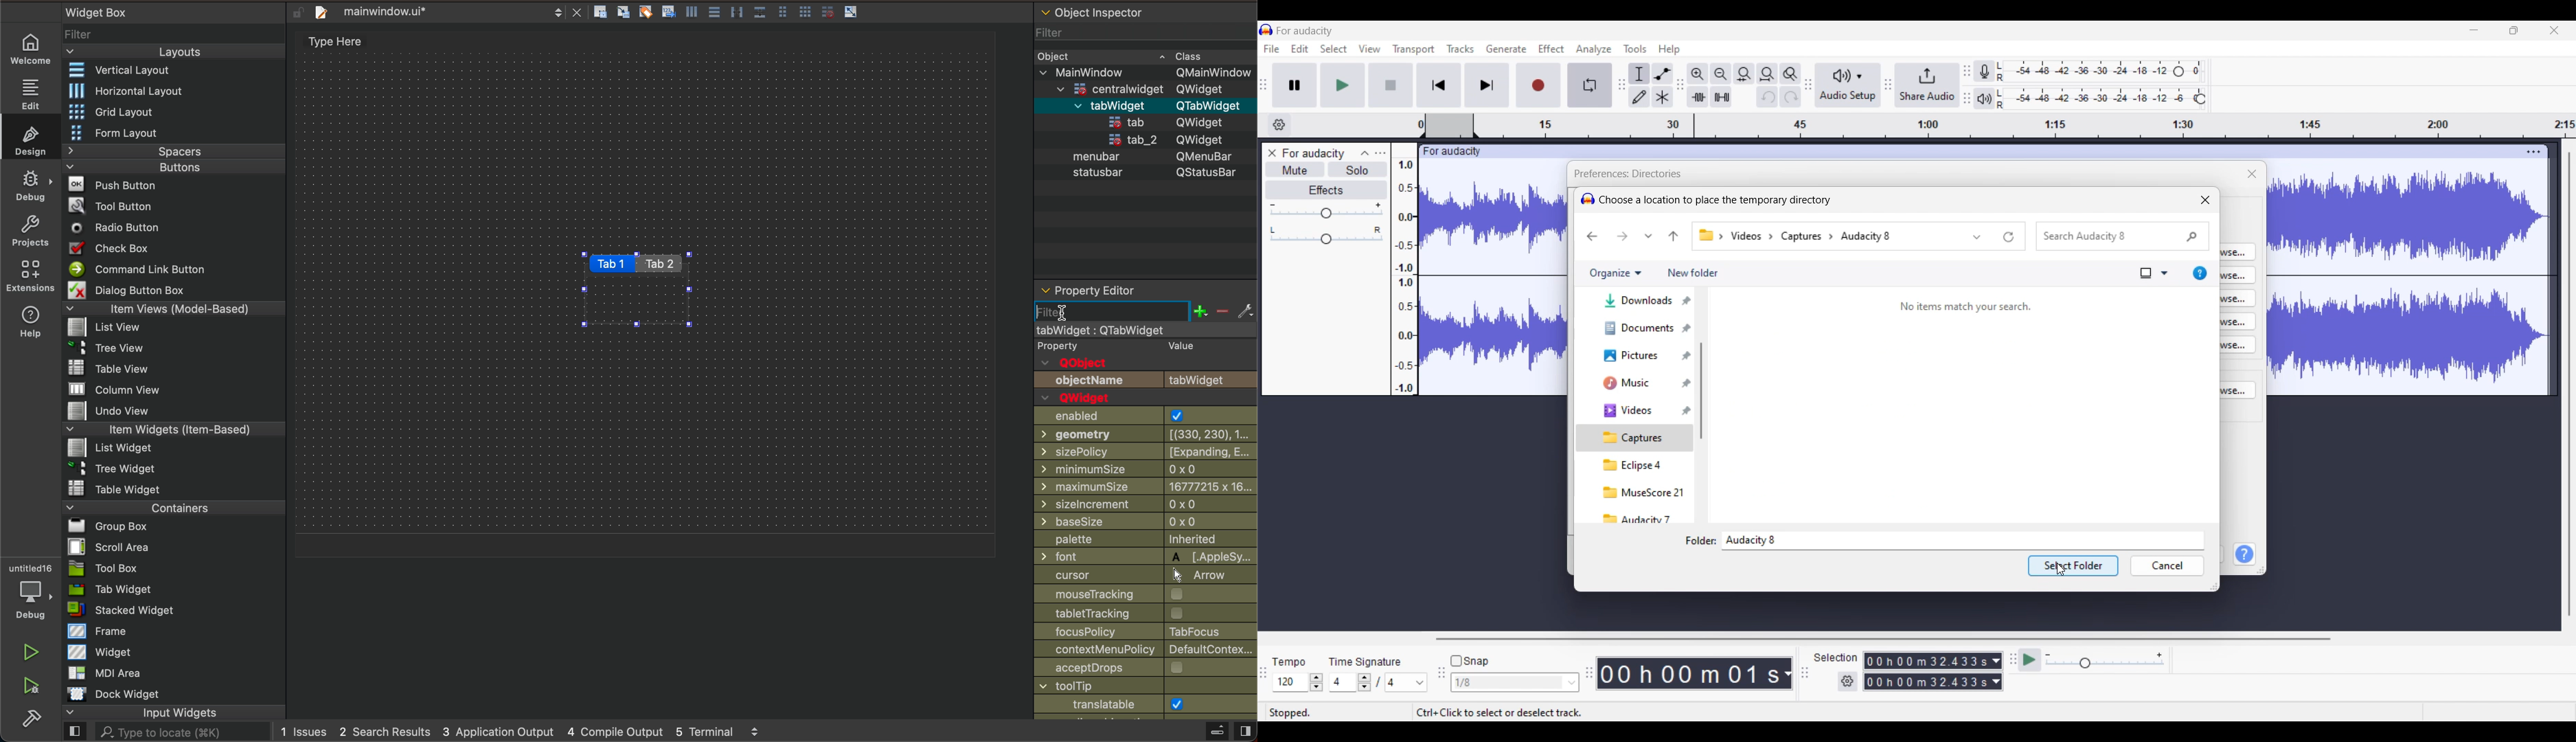 The image size is (2576, 756). Describe the element at coordinates (1146, 505) in the screenshot. I see `size increment` at that location.